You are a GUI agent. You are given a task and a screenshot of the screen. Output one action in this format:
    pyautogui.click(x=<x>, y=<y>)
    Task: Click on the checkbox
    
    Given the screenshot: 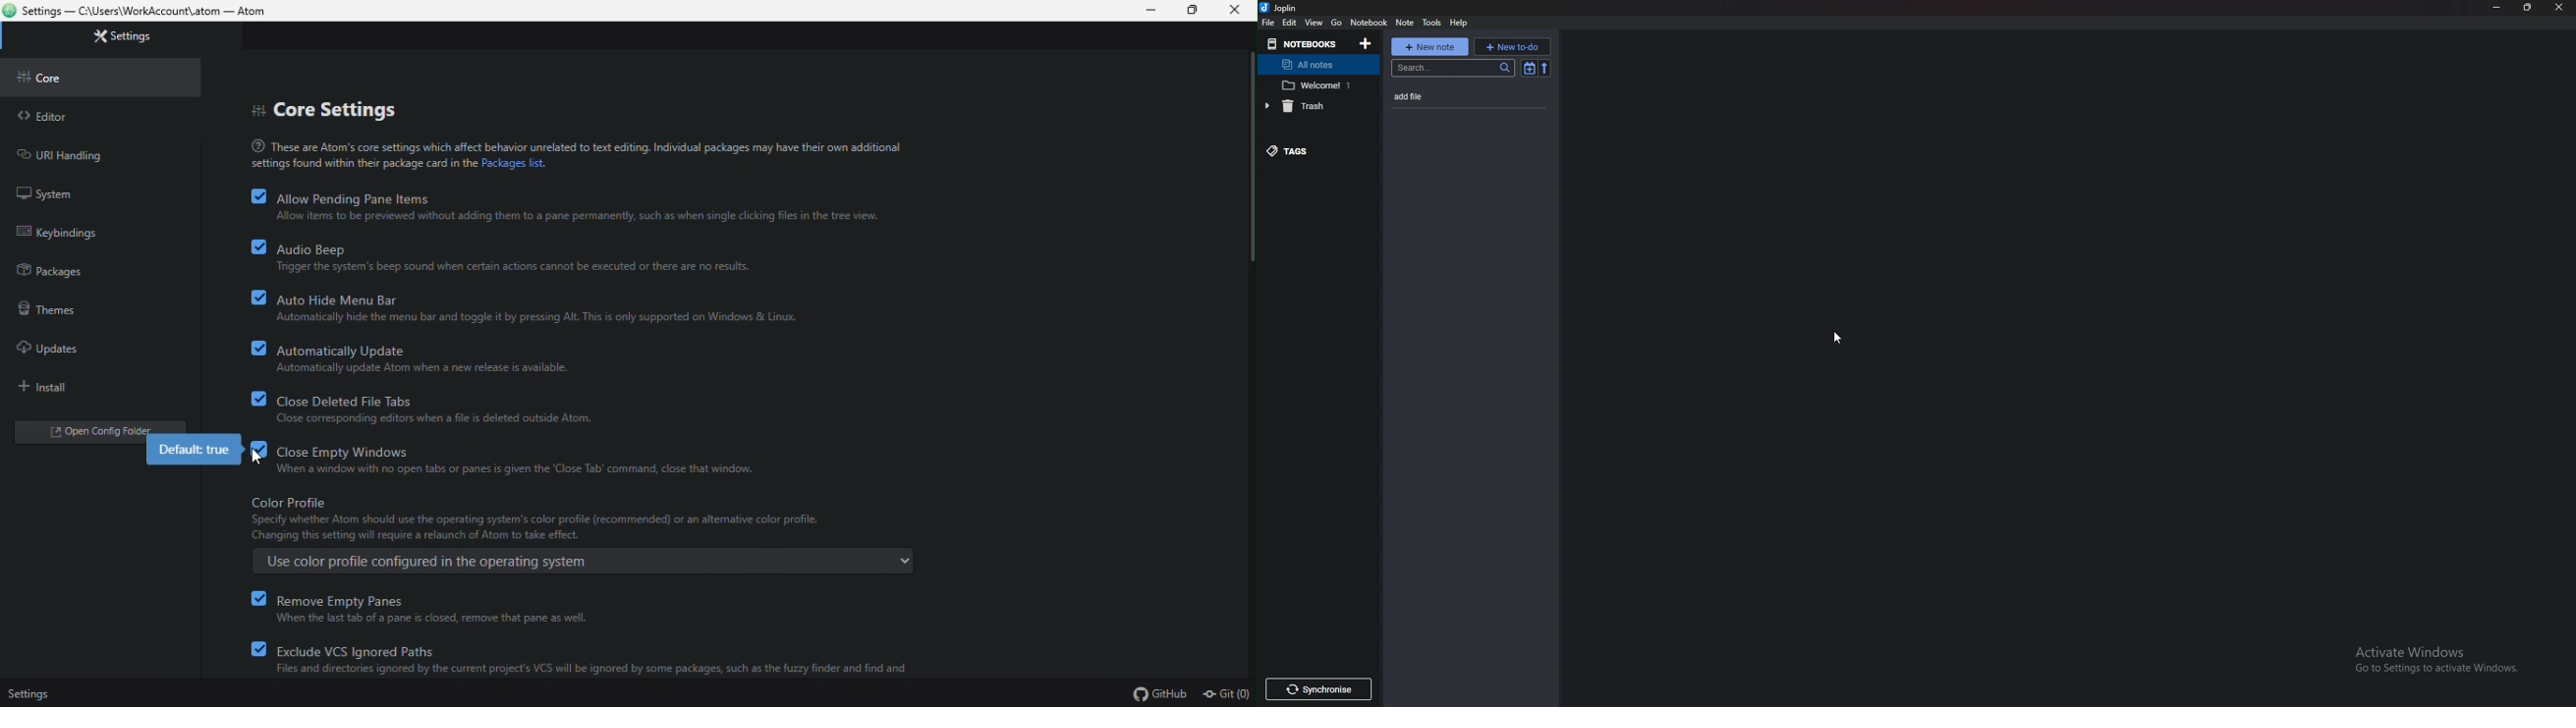 What is the action you would take?
    pyautogui.click(x=258, y=197)
    